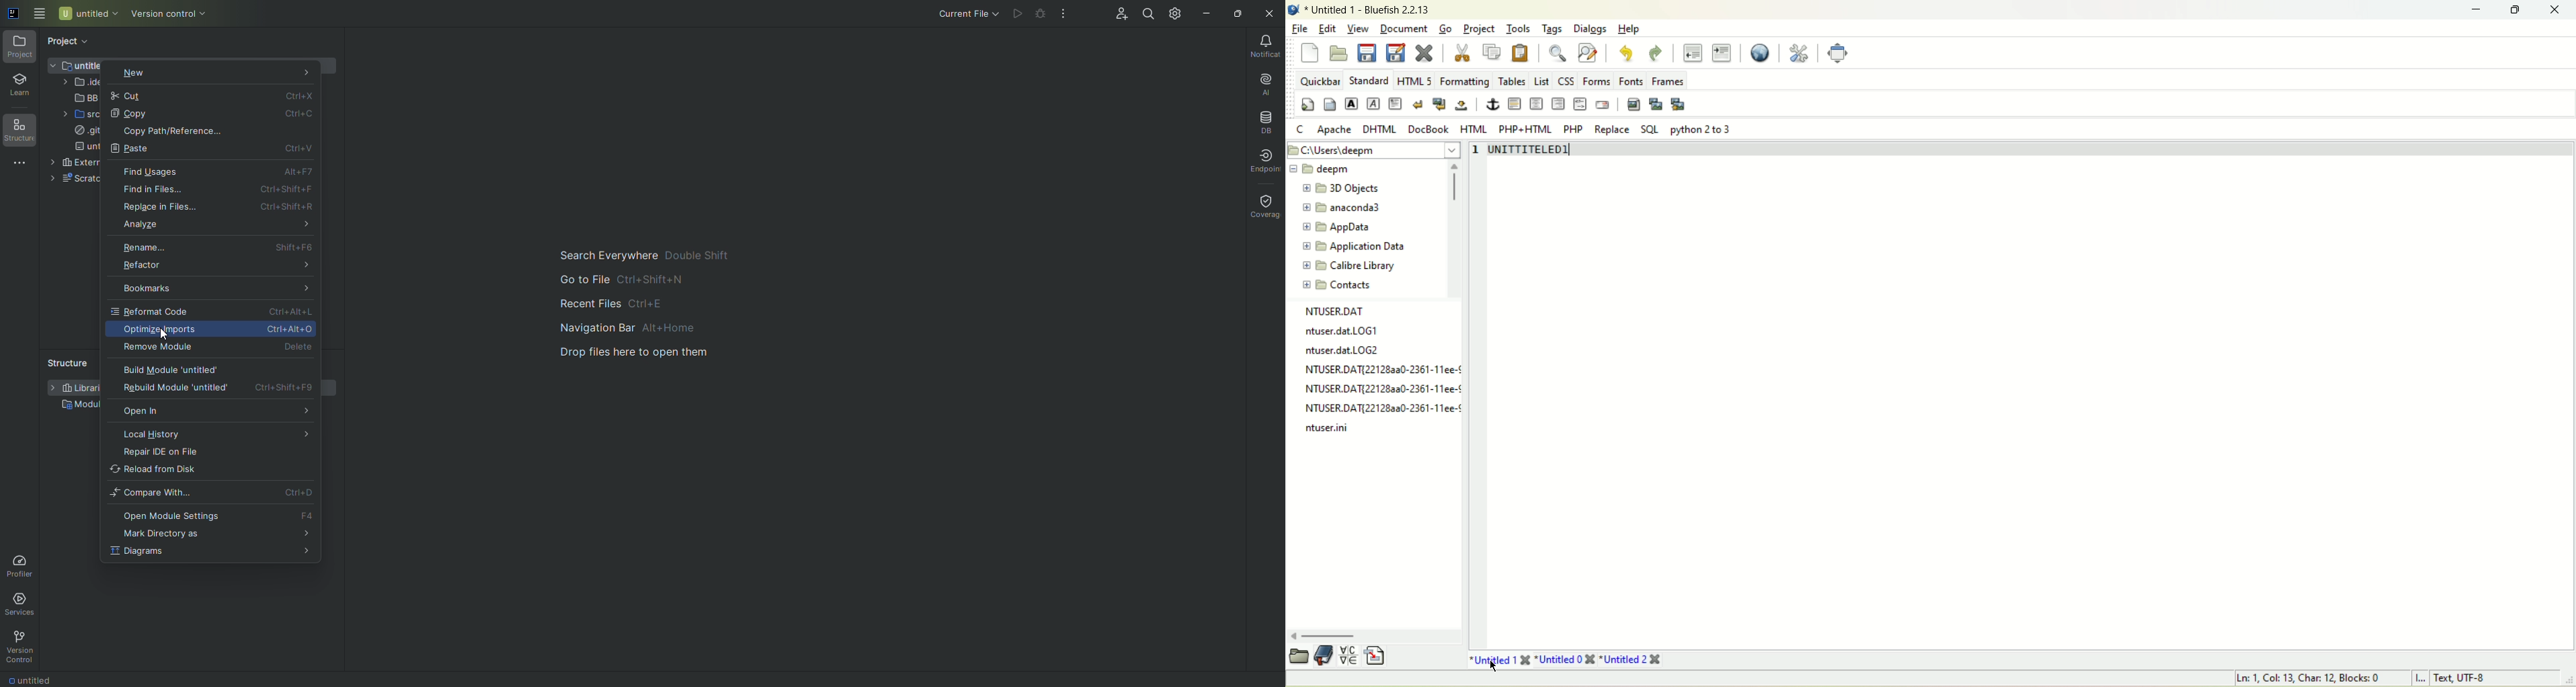  I want to click on cut, so click(1464, 54).